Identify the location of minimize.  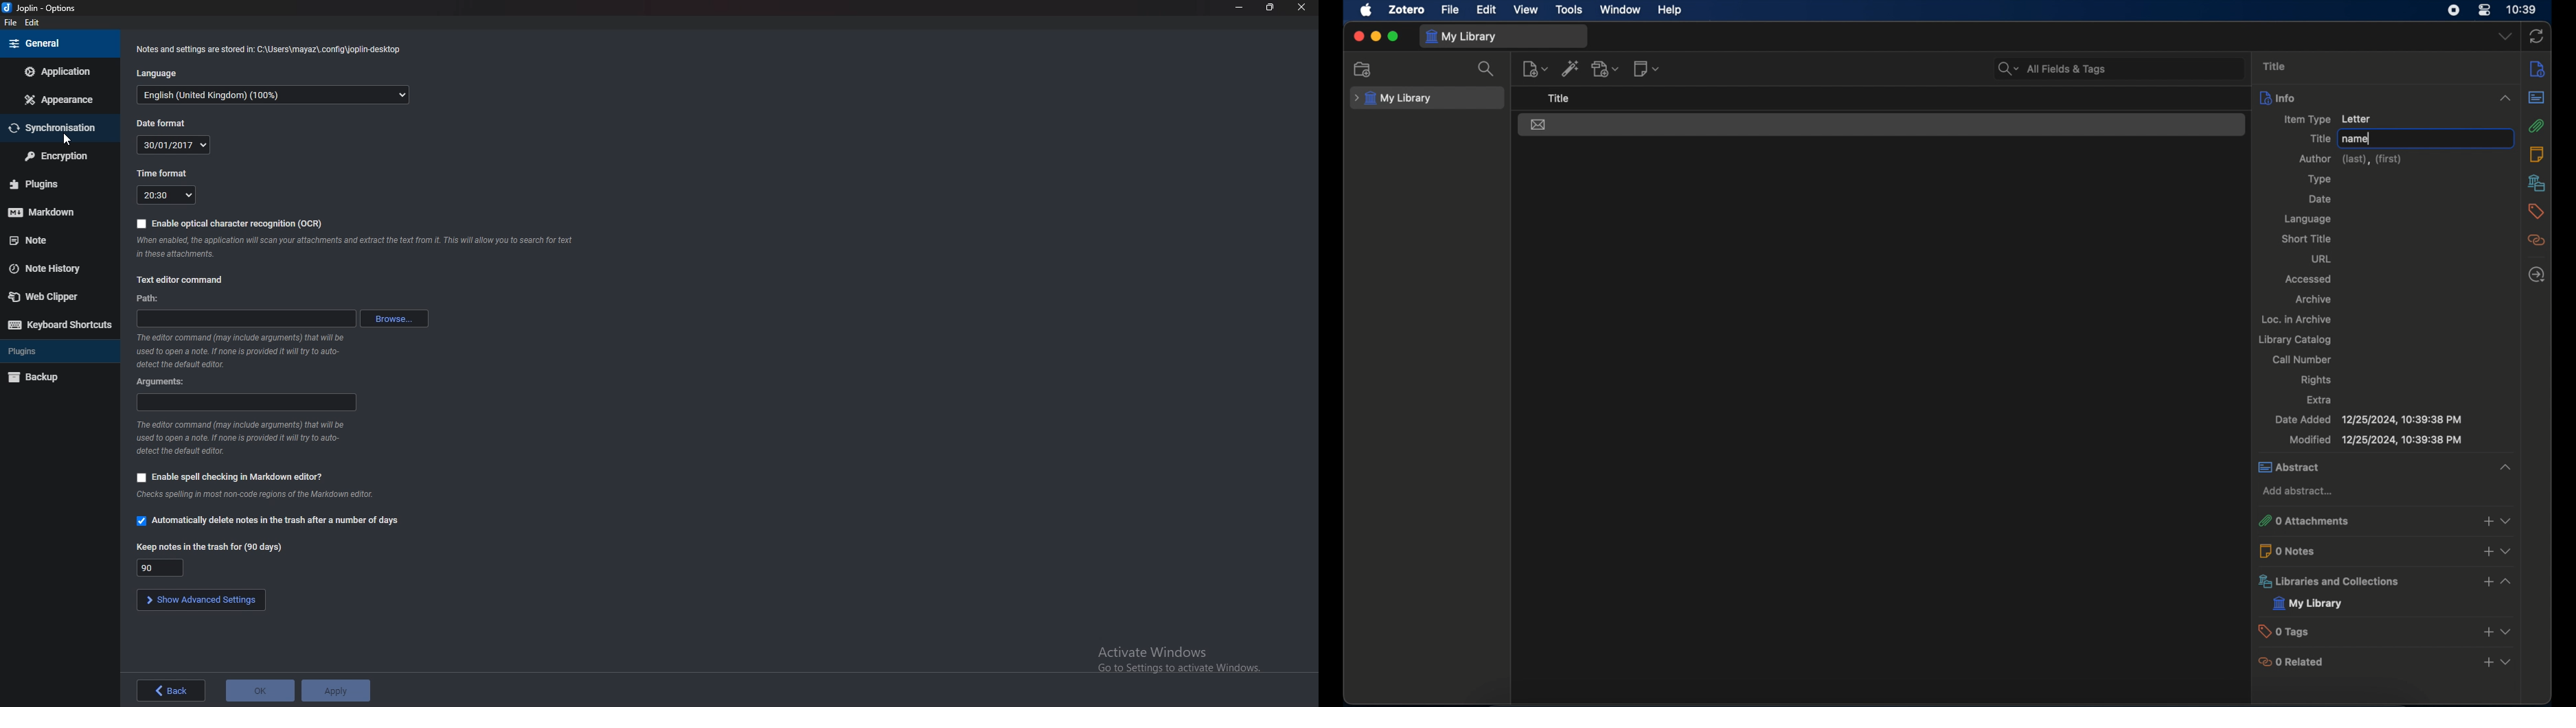
(1240, 7).